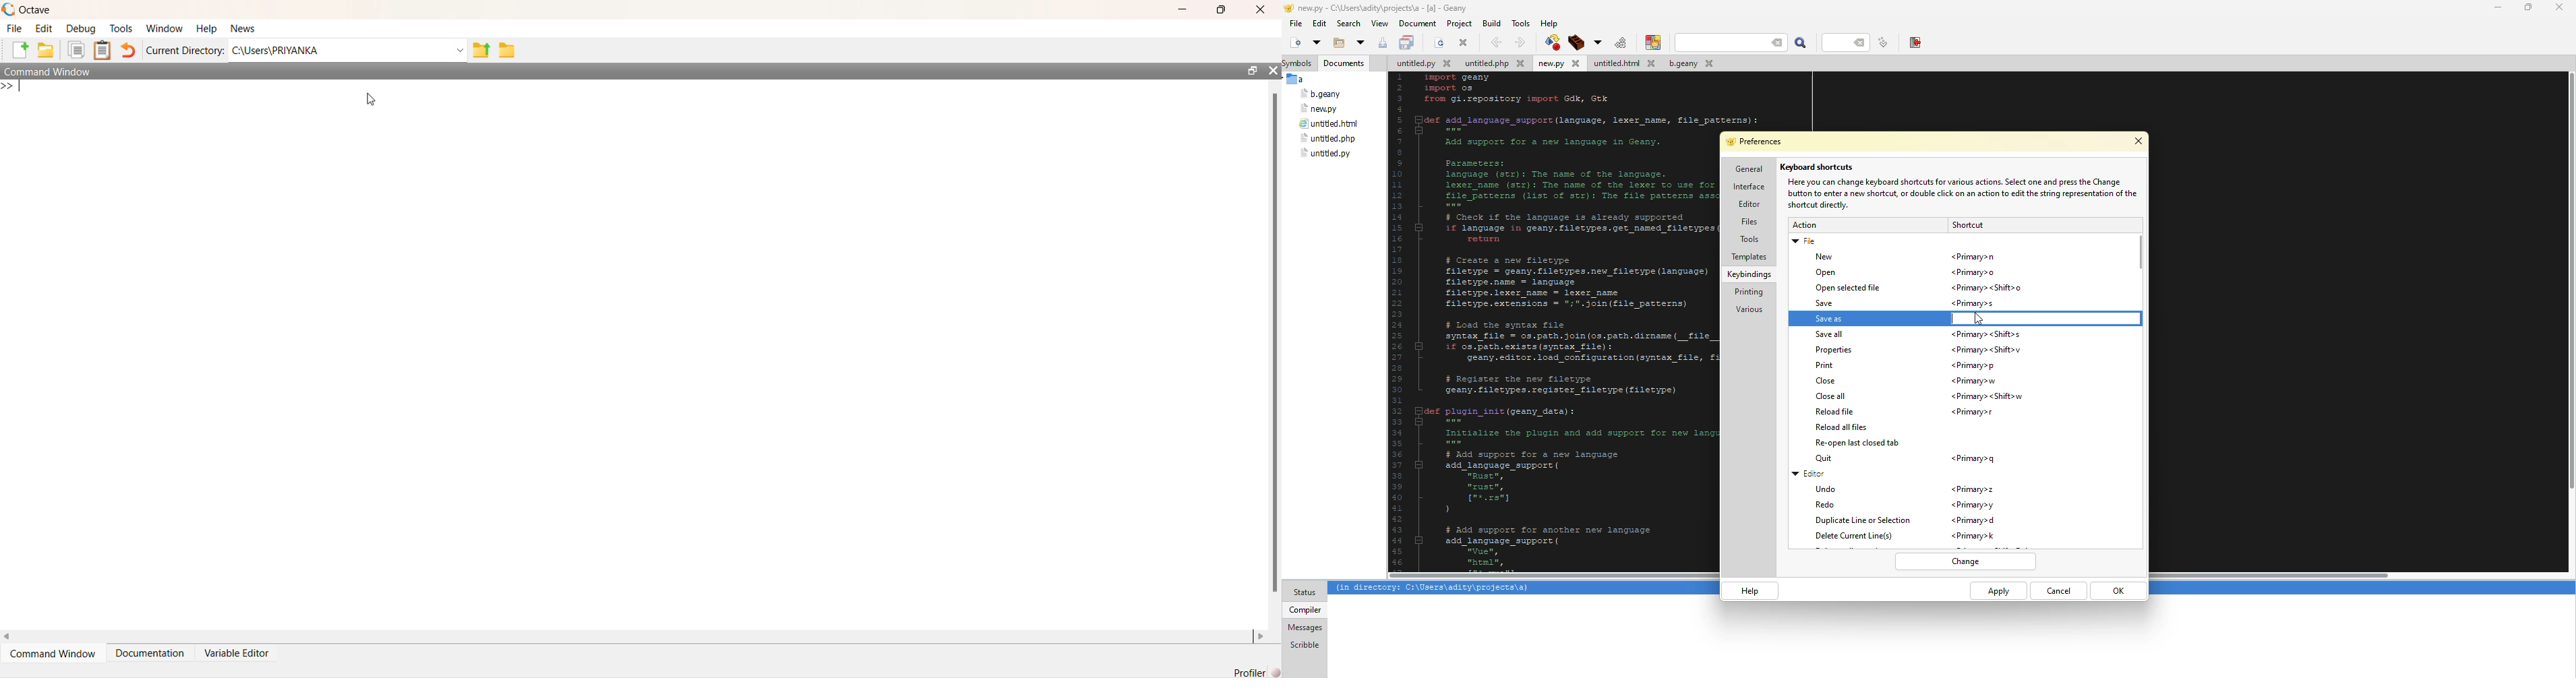 This screenshot has height=700, width=2576. I want to click on file, so click(1623, 64).